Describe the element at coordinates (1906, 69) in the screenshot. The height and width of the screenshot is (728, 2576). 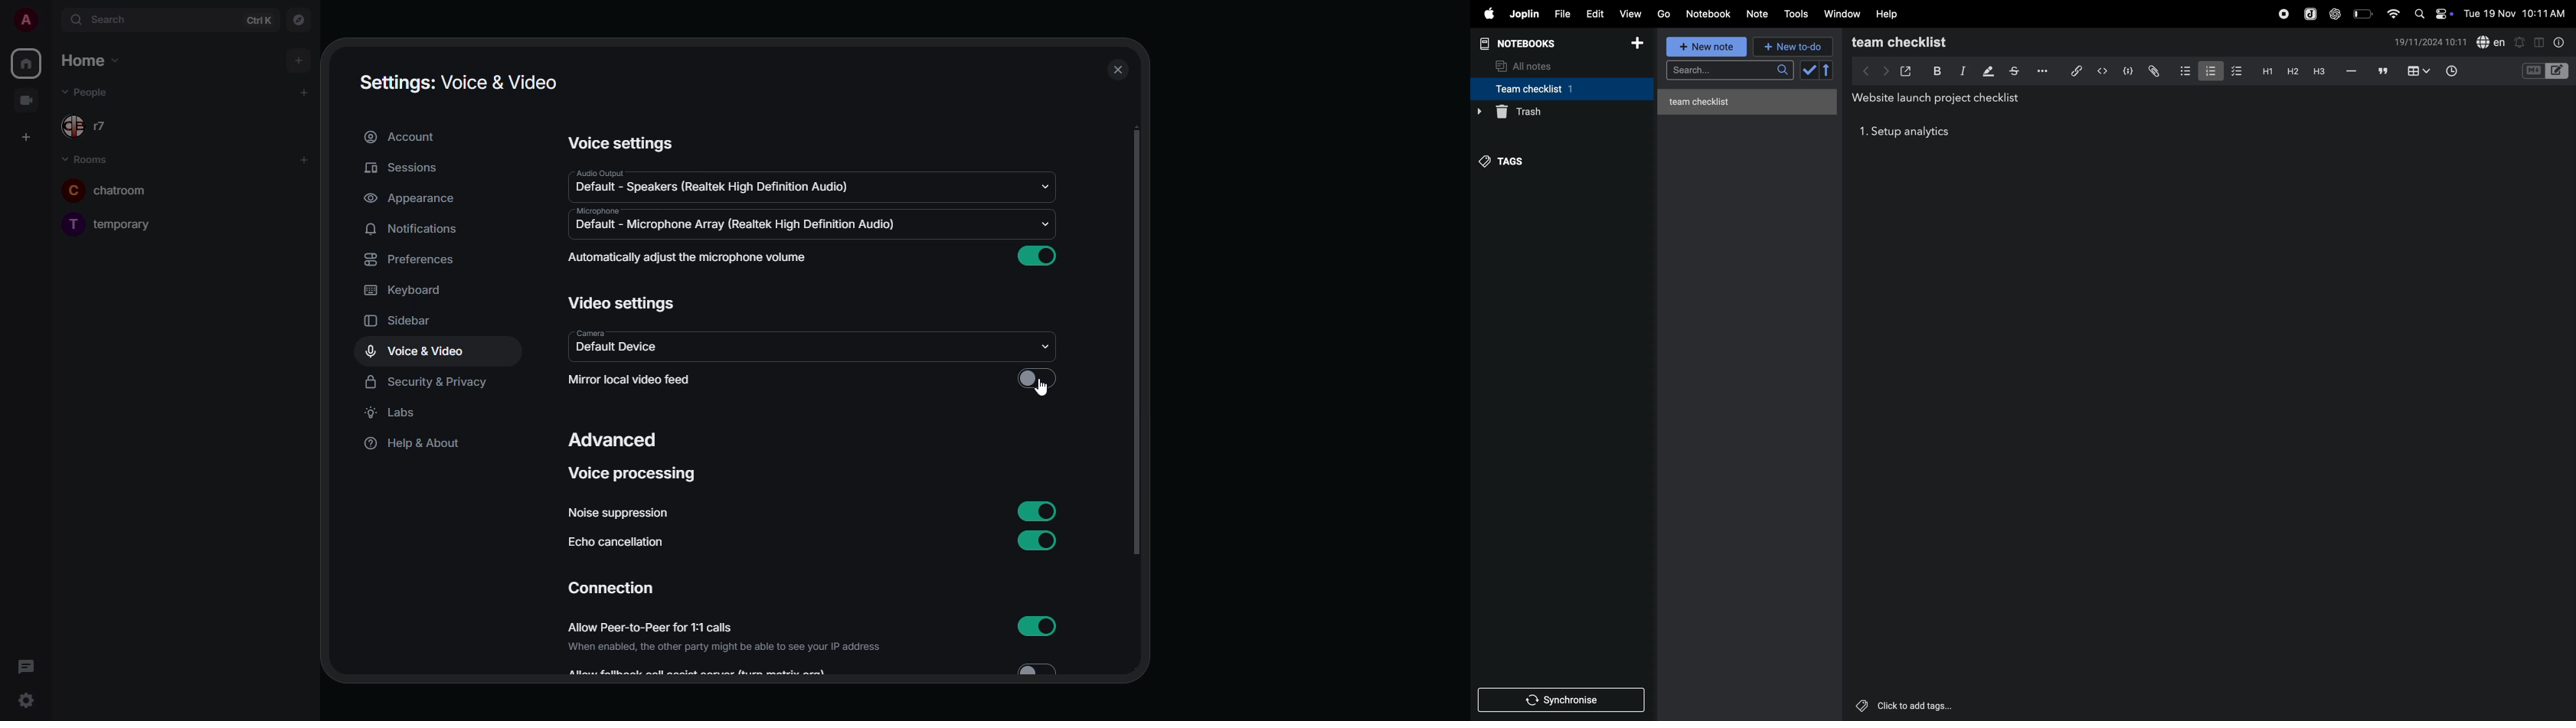
I see `open window` at that location.